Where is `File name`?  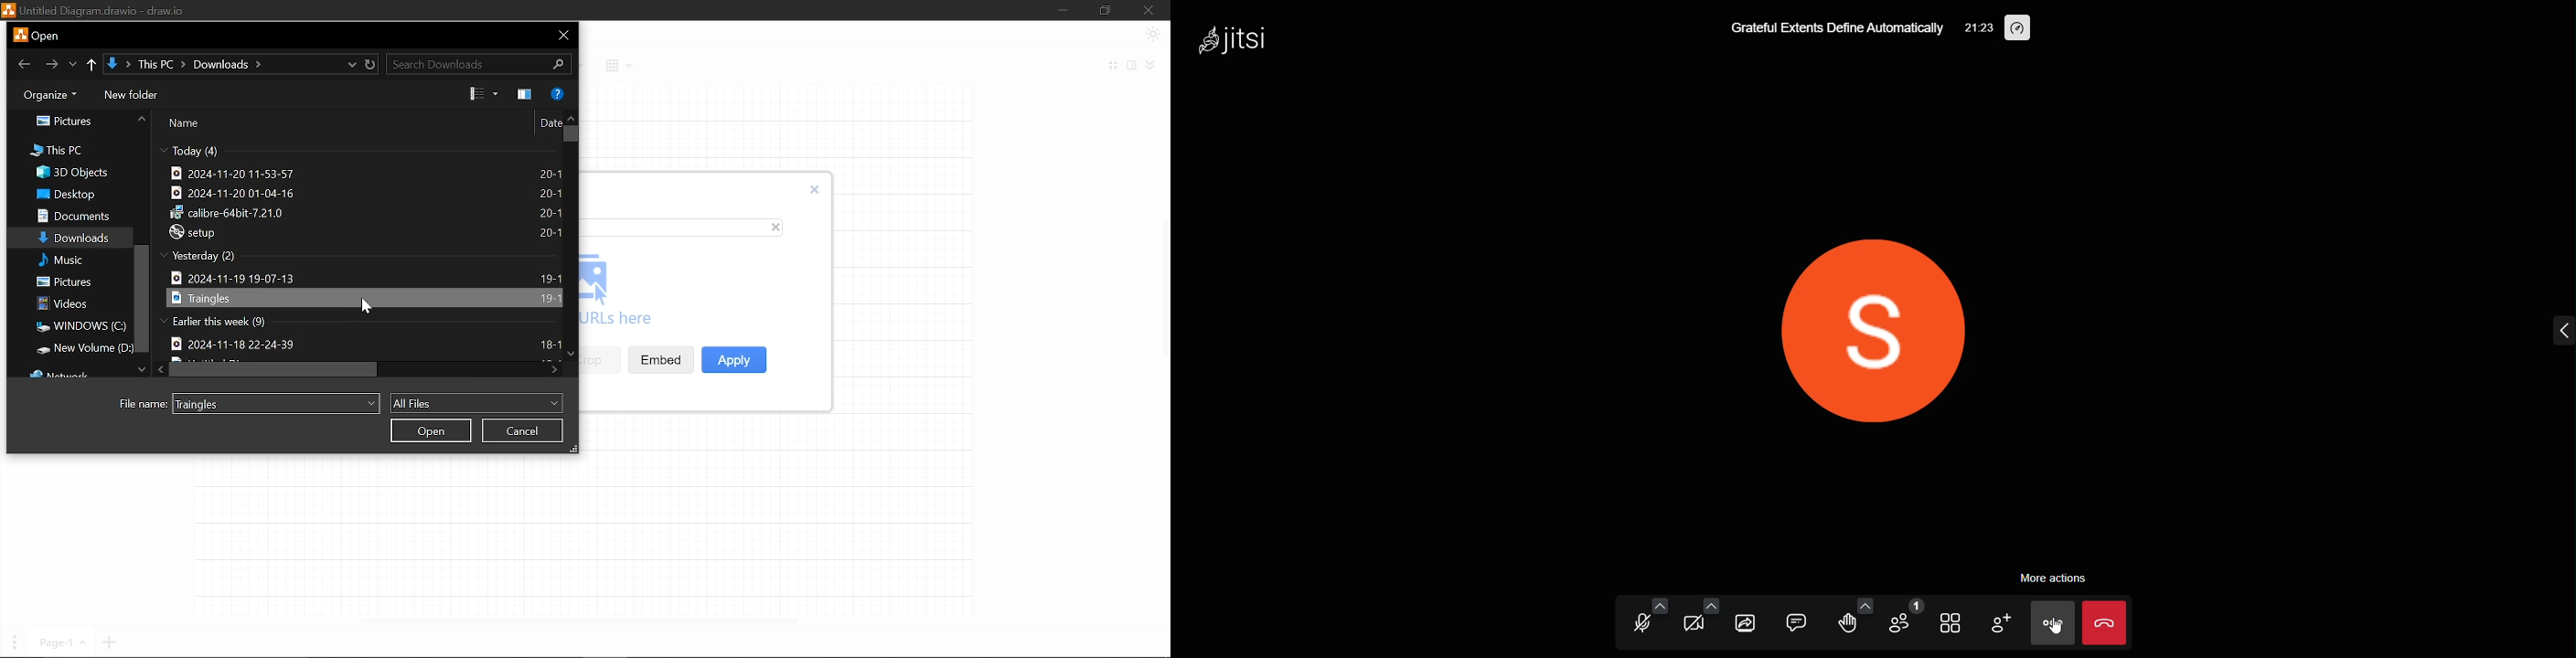
File name is located at coordinates (250, 404).